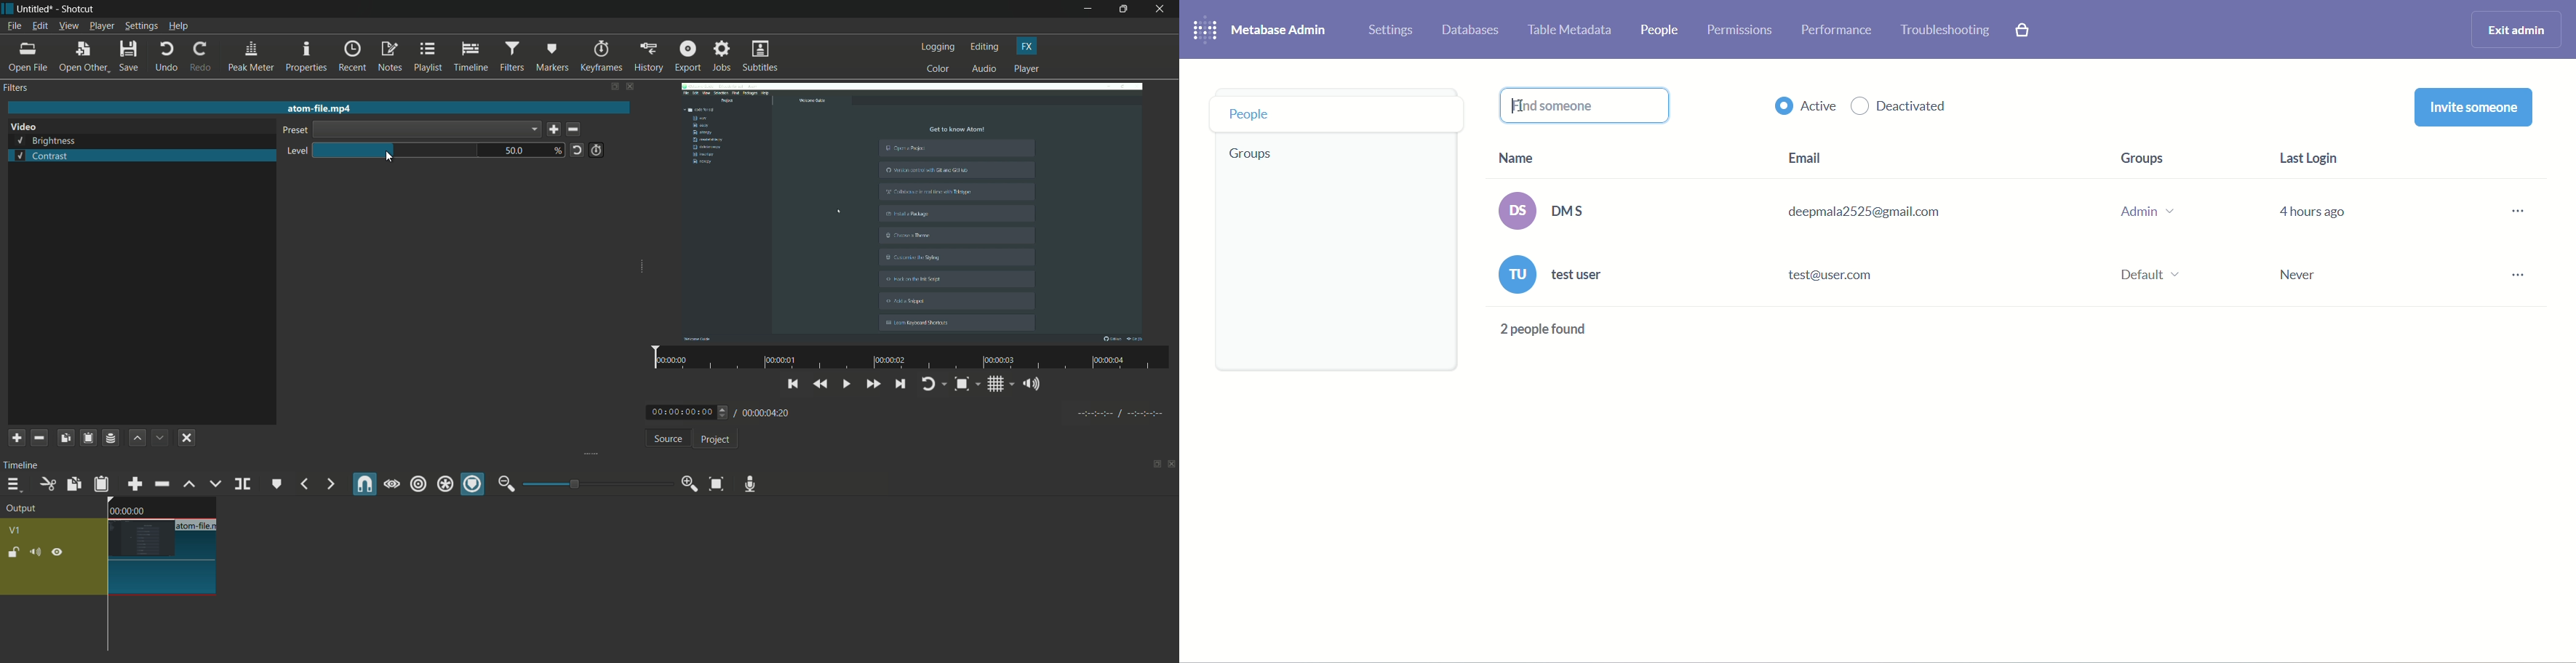 The image size is (2576, 672). What do you see at coordinates (179, 27) in the screenshot?
I see `help menu` at bounding box center [179, 27].